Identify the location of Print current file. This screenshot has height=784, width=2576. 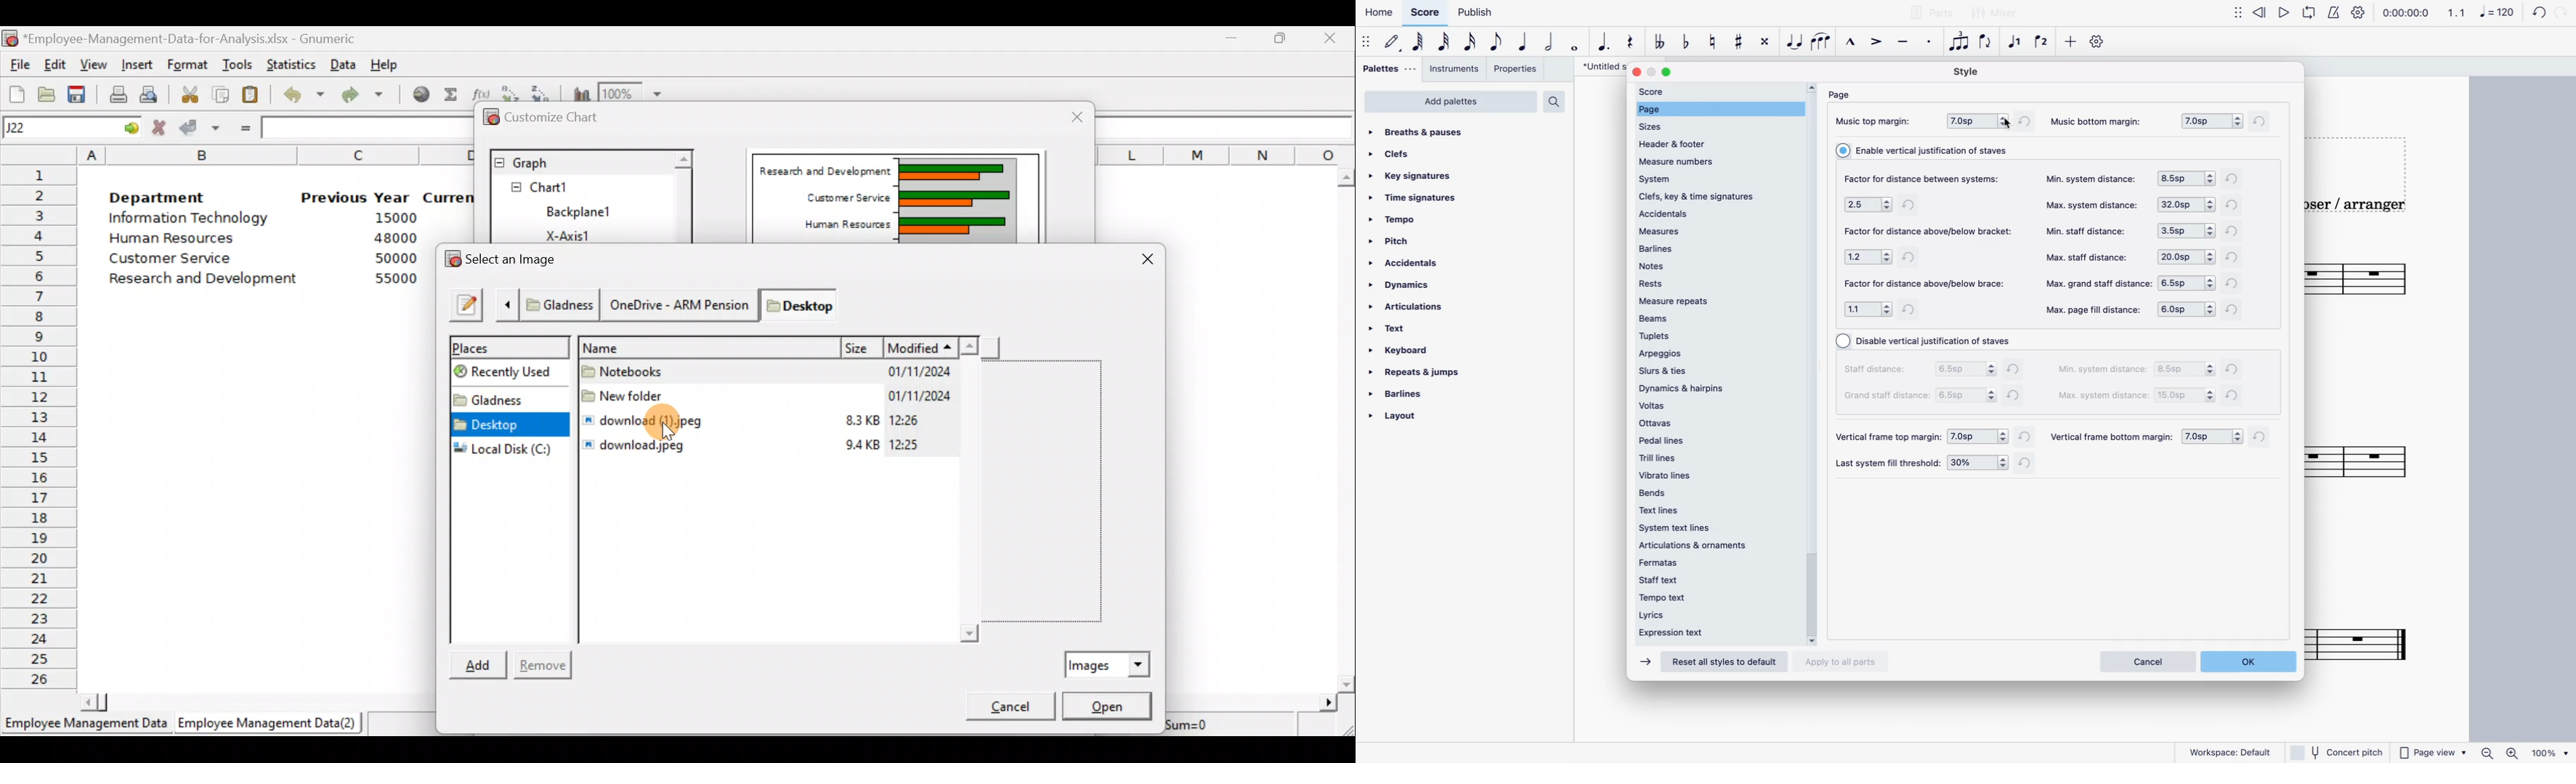
(116, 92).